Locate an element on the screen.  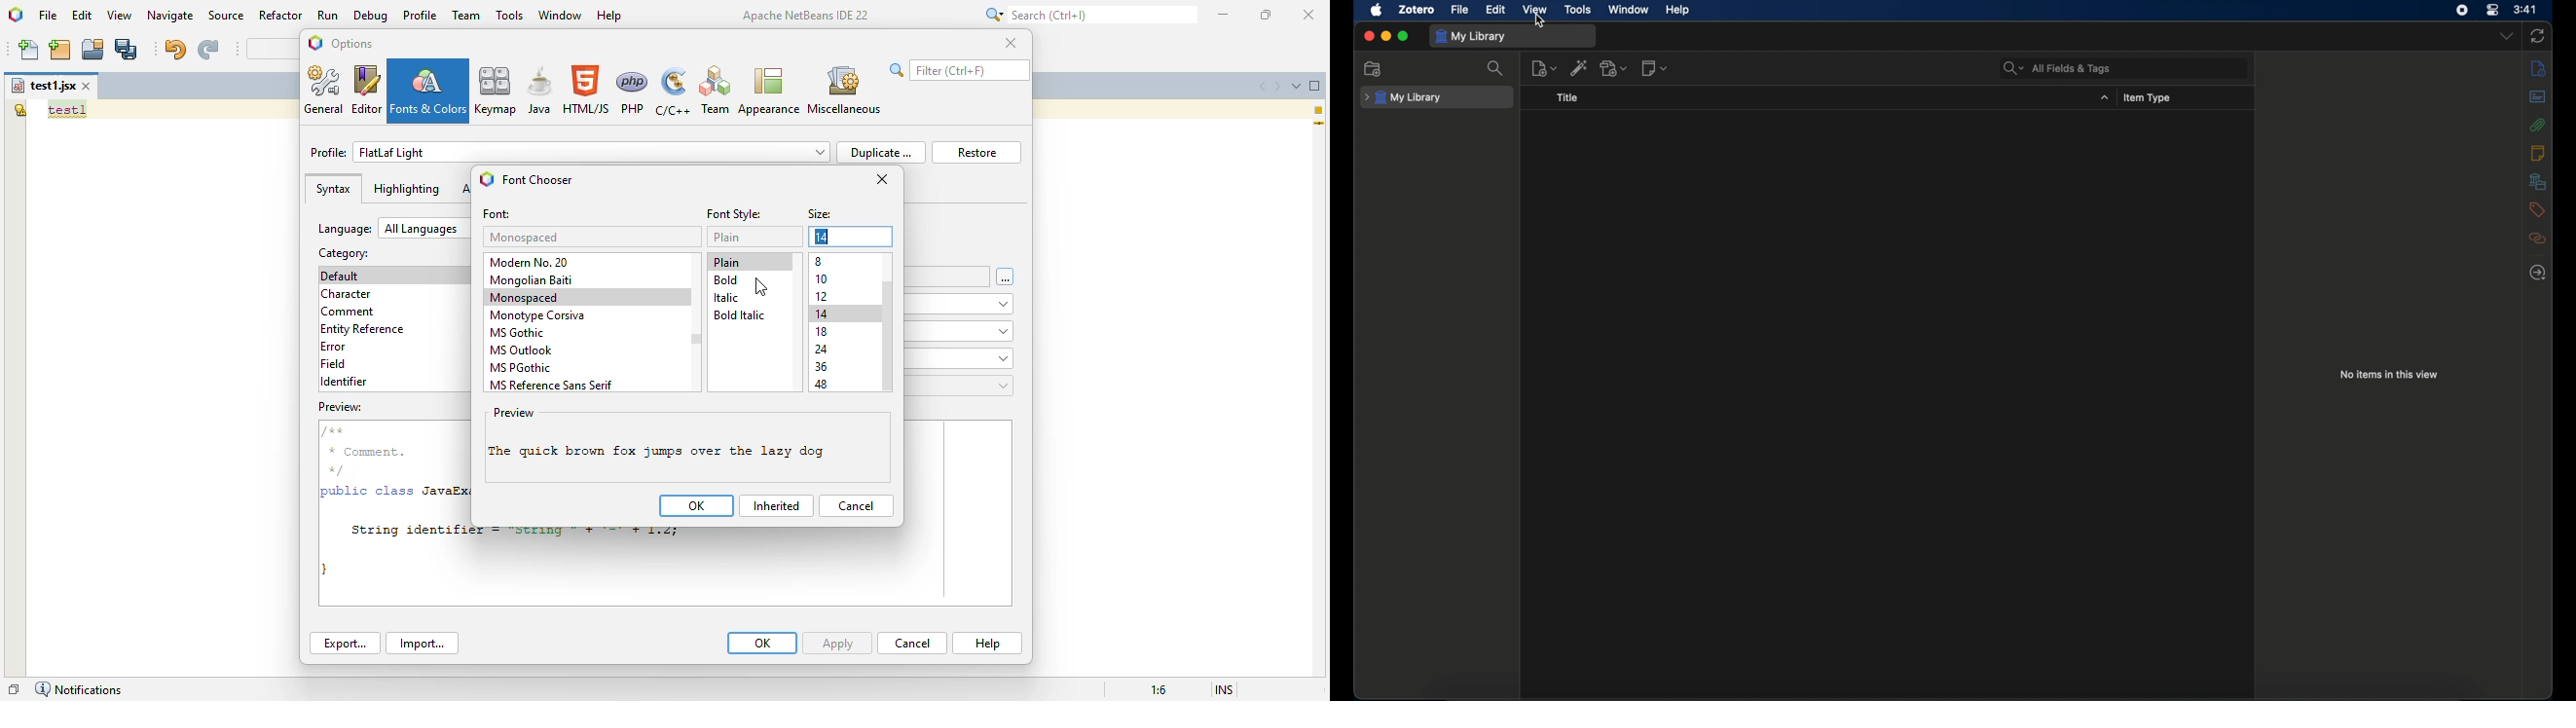
related is located at coordinates (2536, 238).